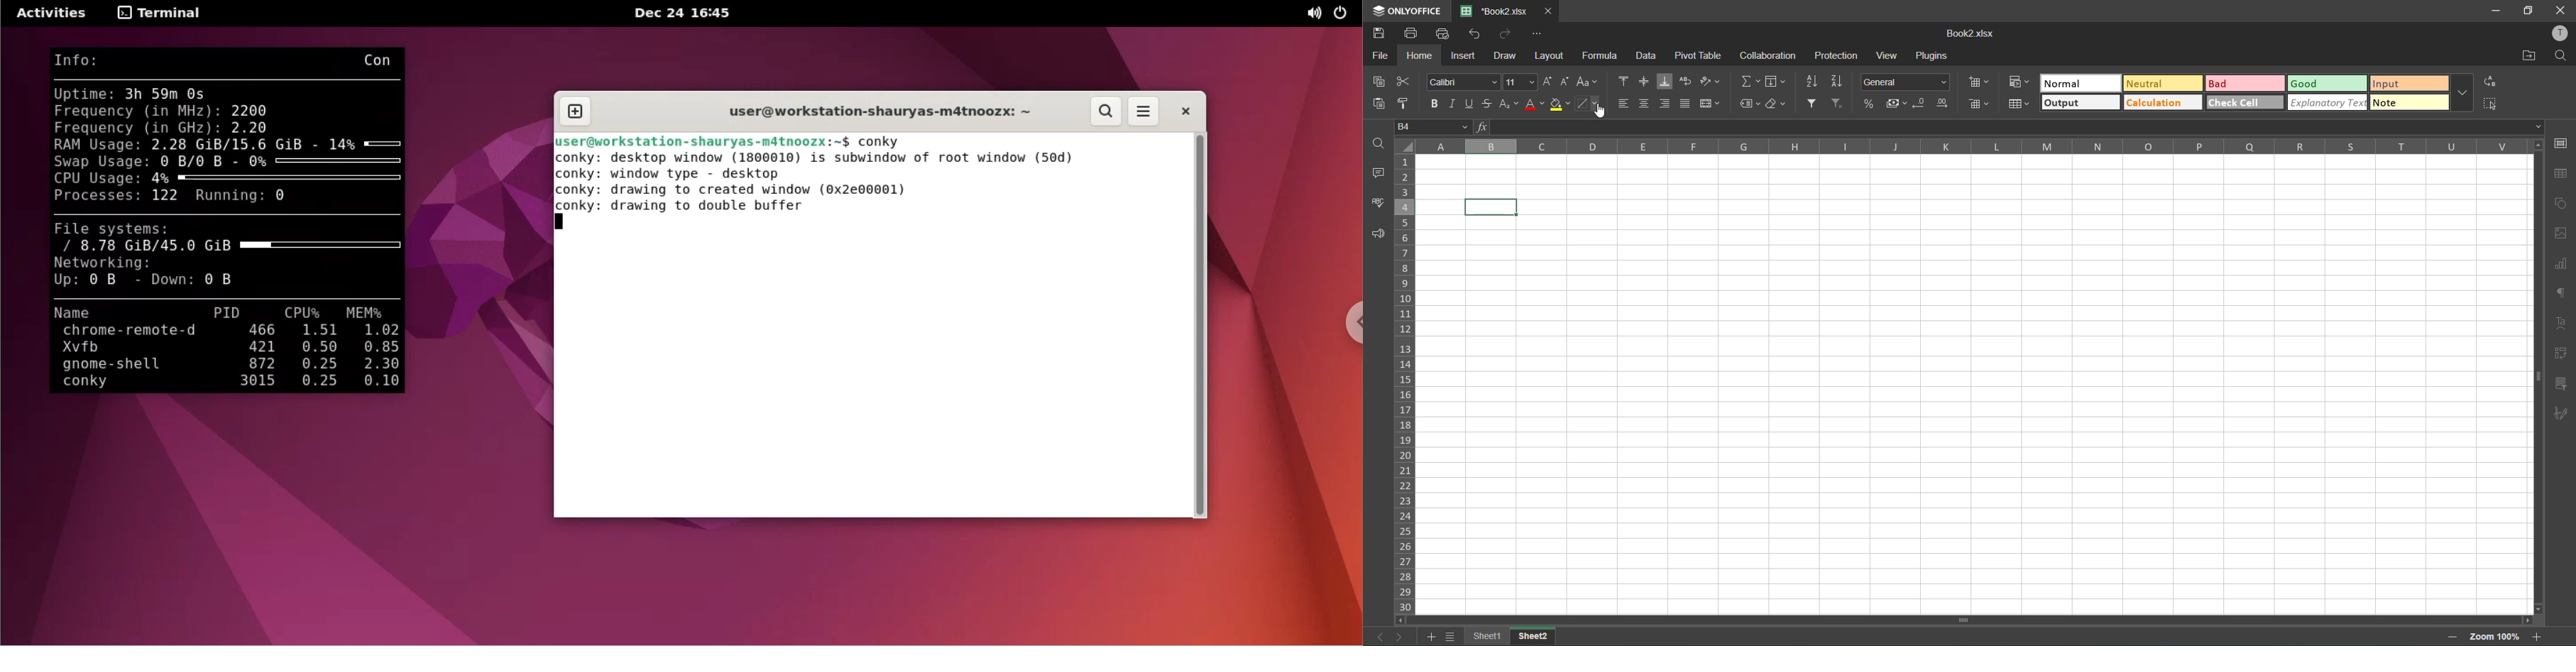  I want to click on close tab, so click(1547, 11).